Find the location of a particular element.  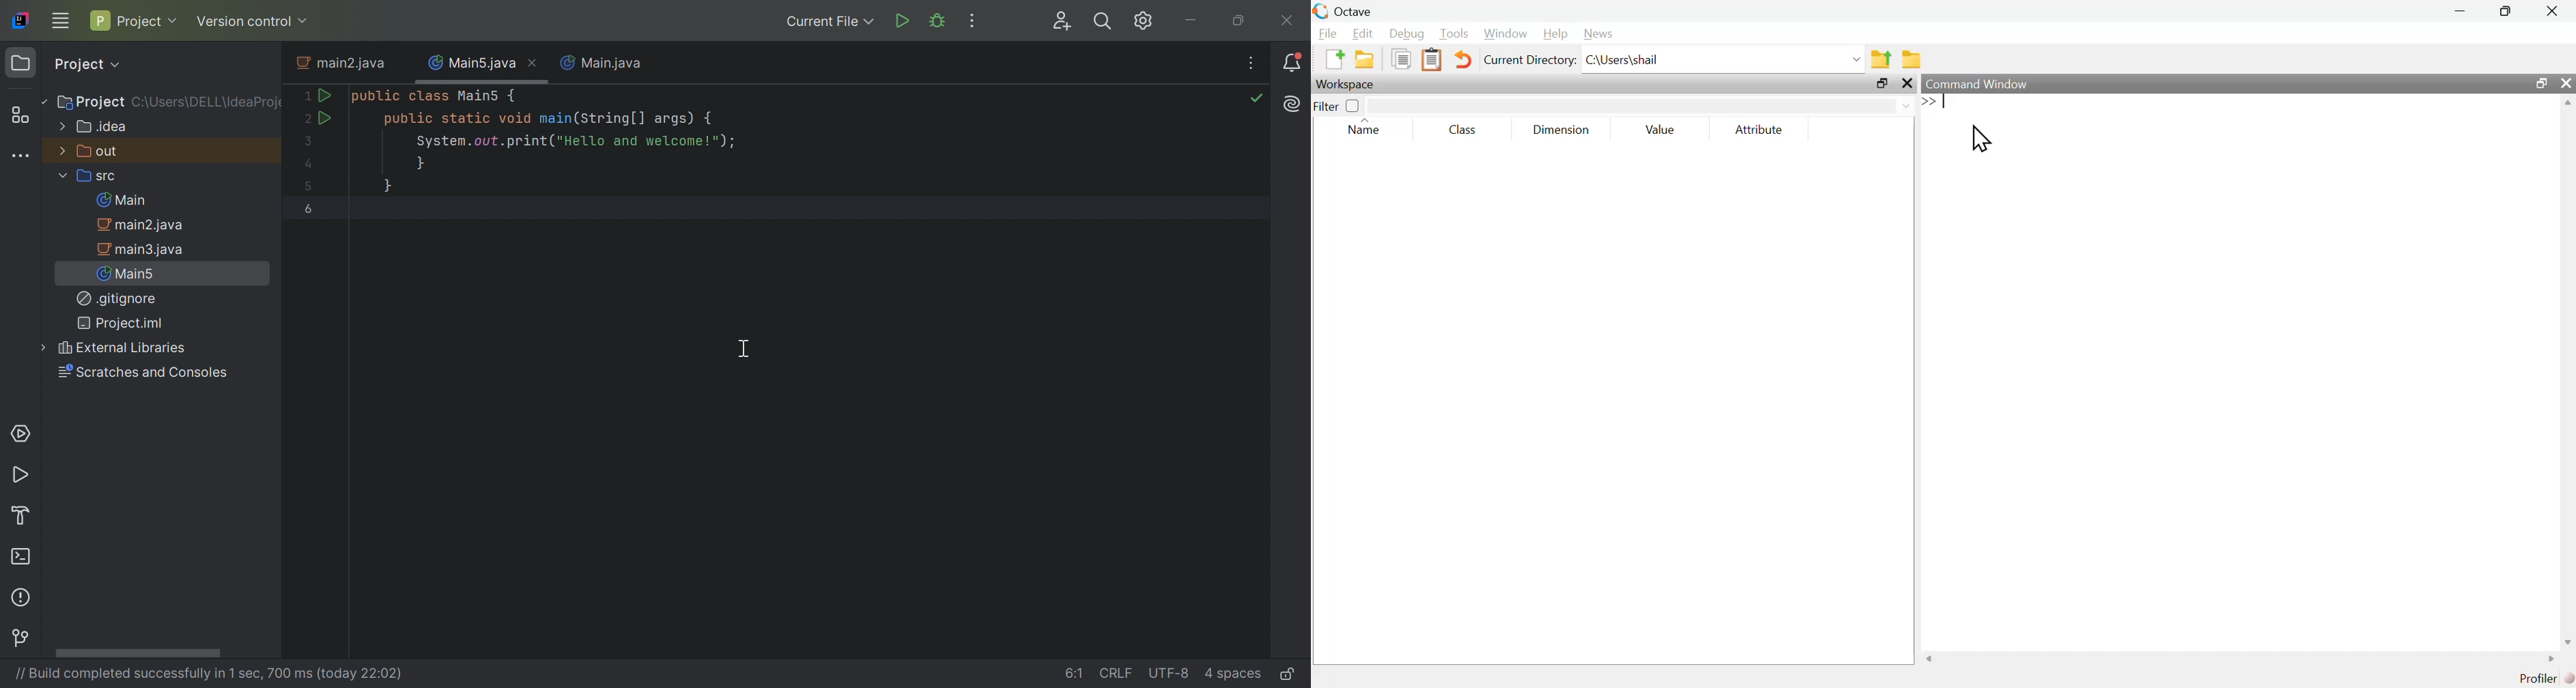

Class is located at coordinates (1468, 128).